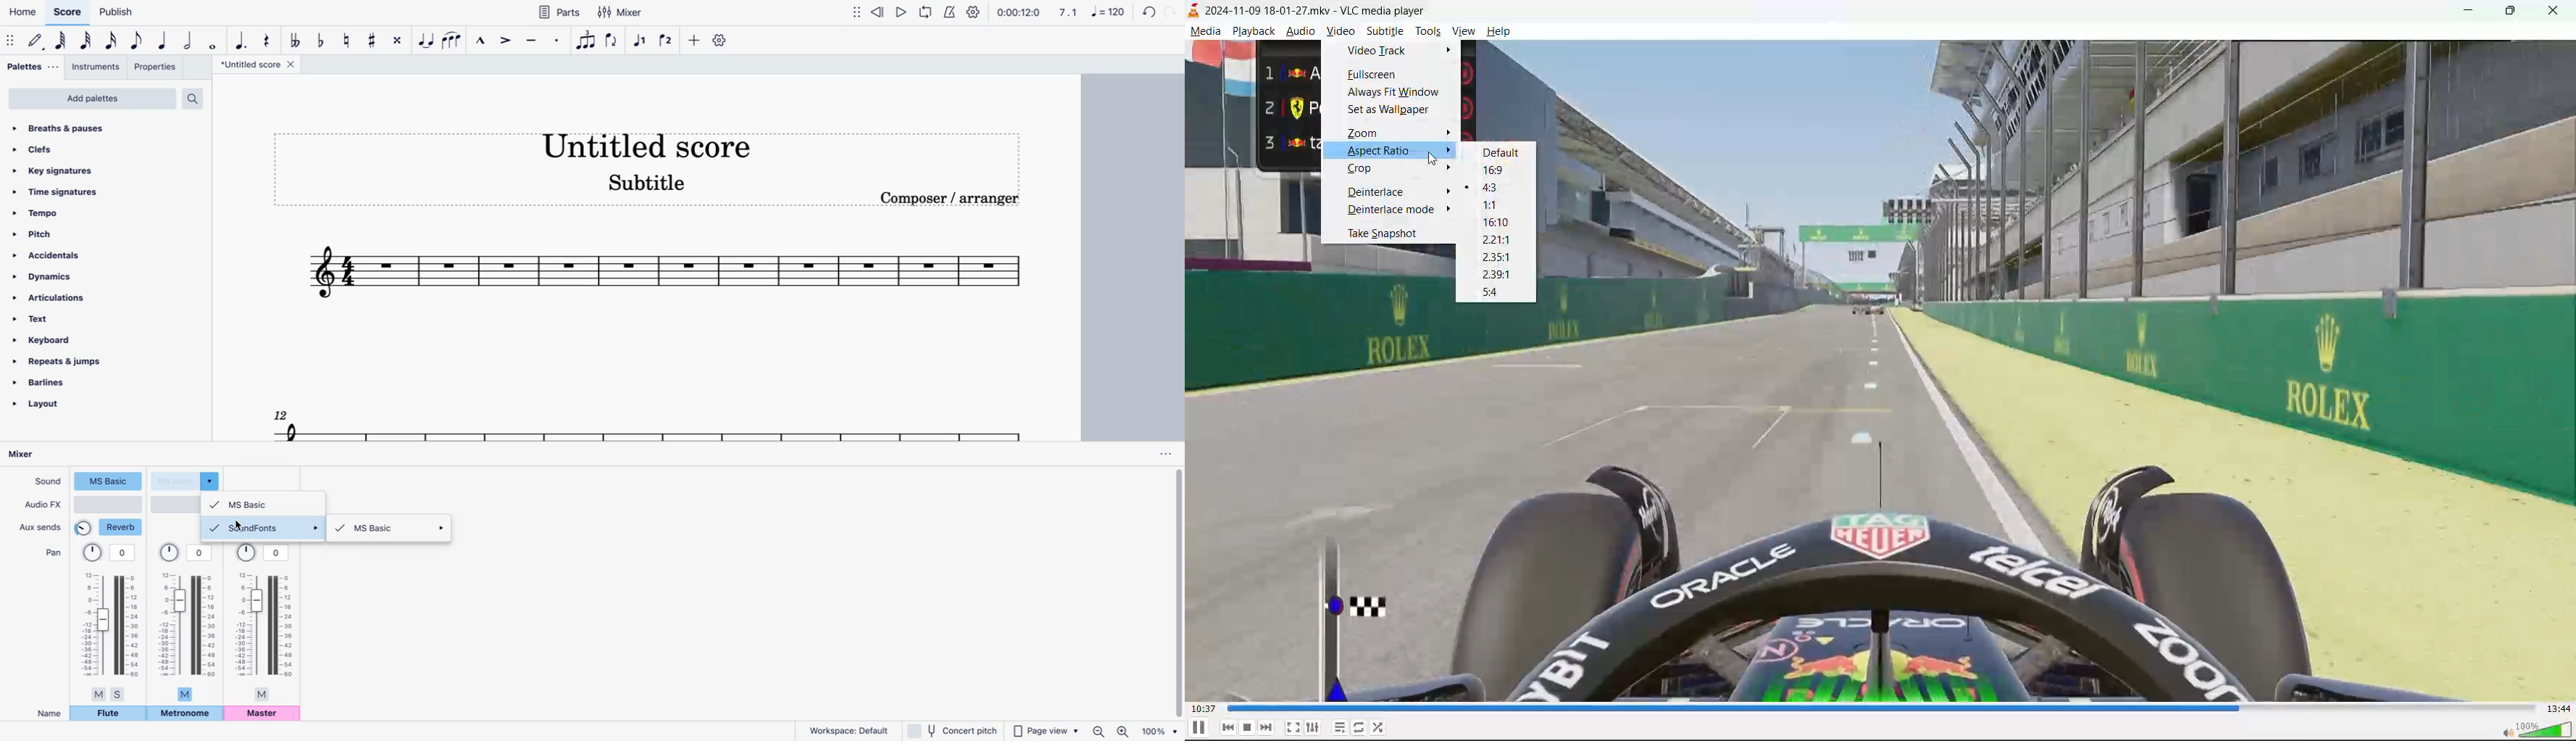 The image size is (2576, 756). Describe the element at coordinates (1199, 729) in the screenshot. I see `pause` at that location.